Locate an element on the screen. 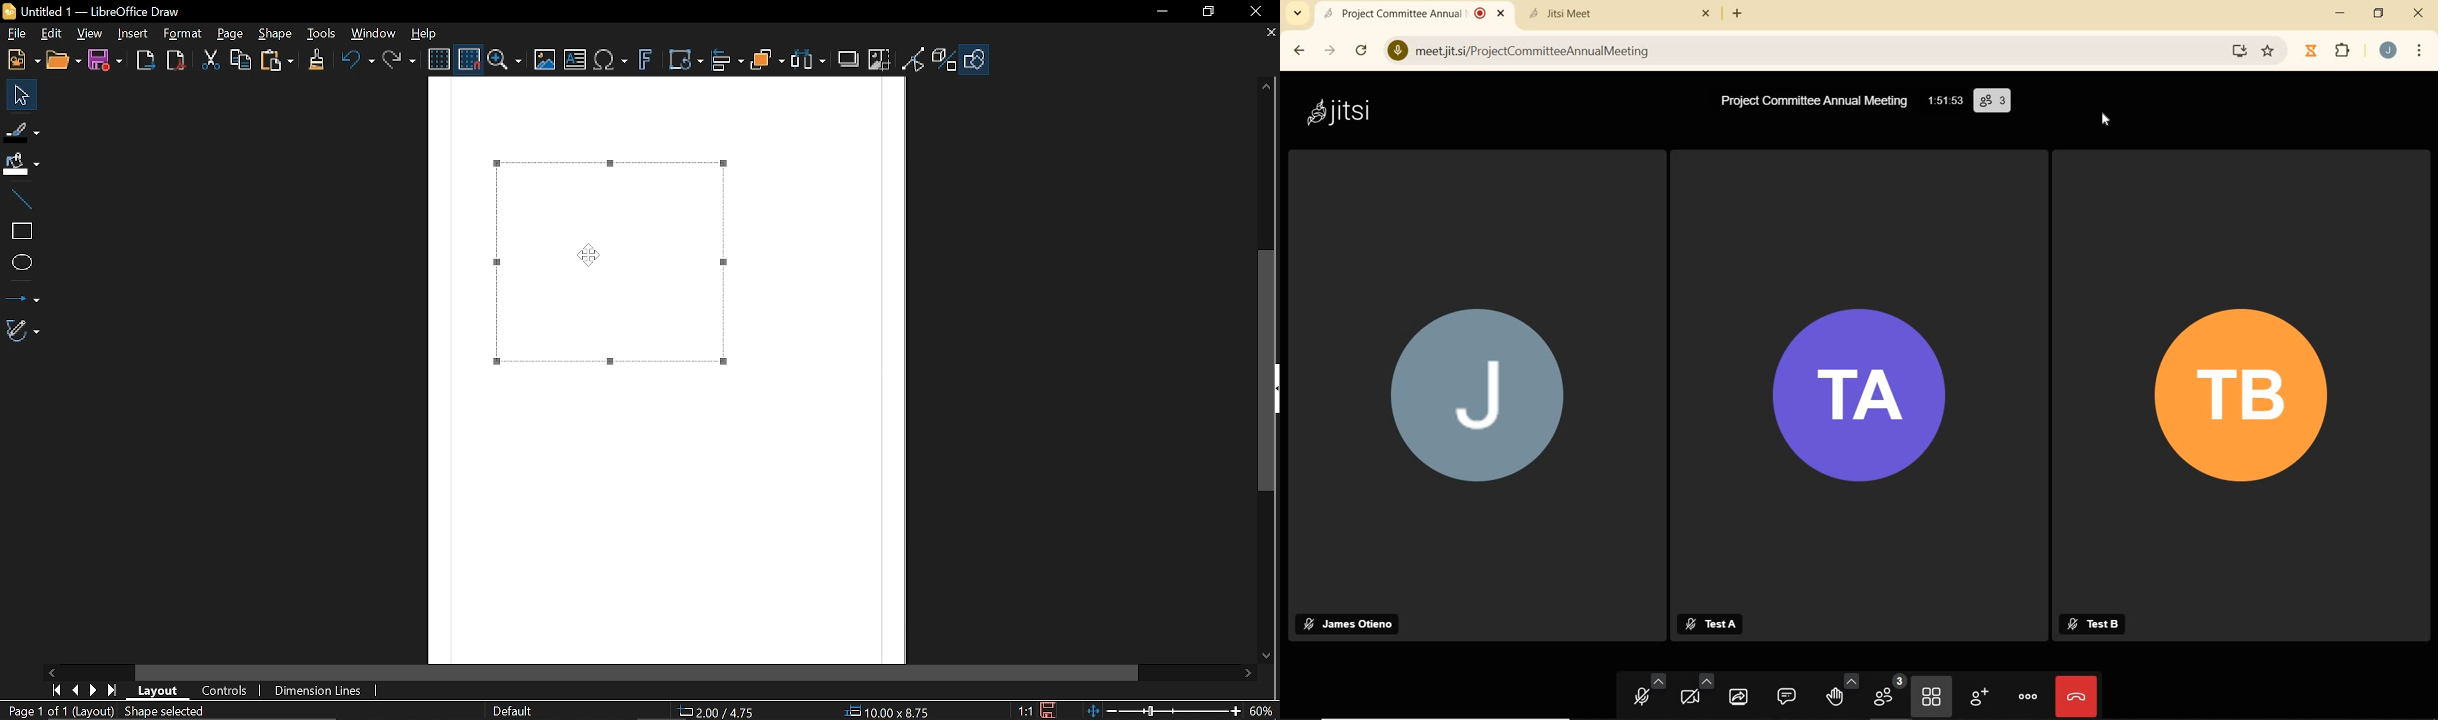  more actions is located at coordinates (2026, 696).